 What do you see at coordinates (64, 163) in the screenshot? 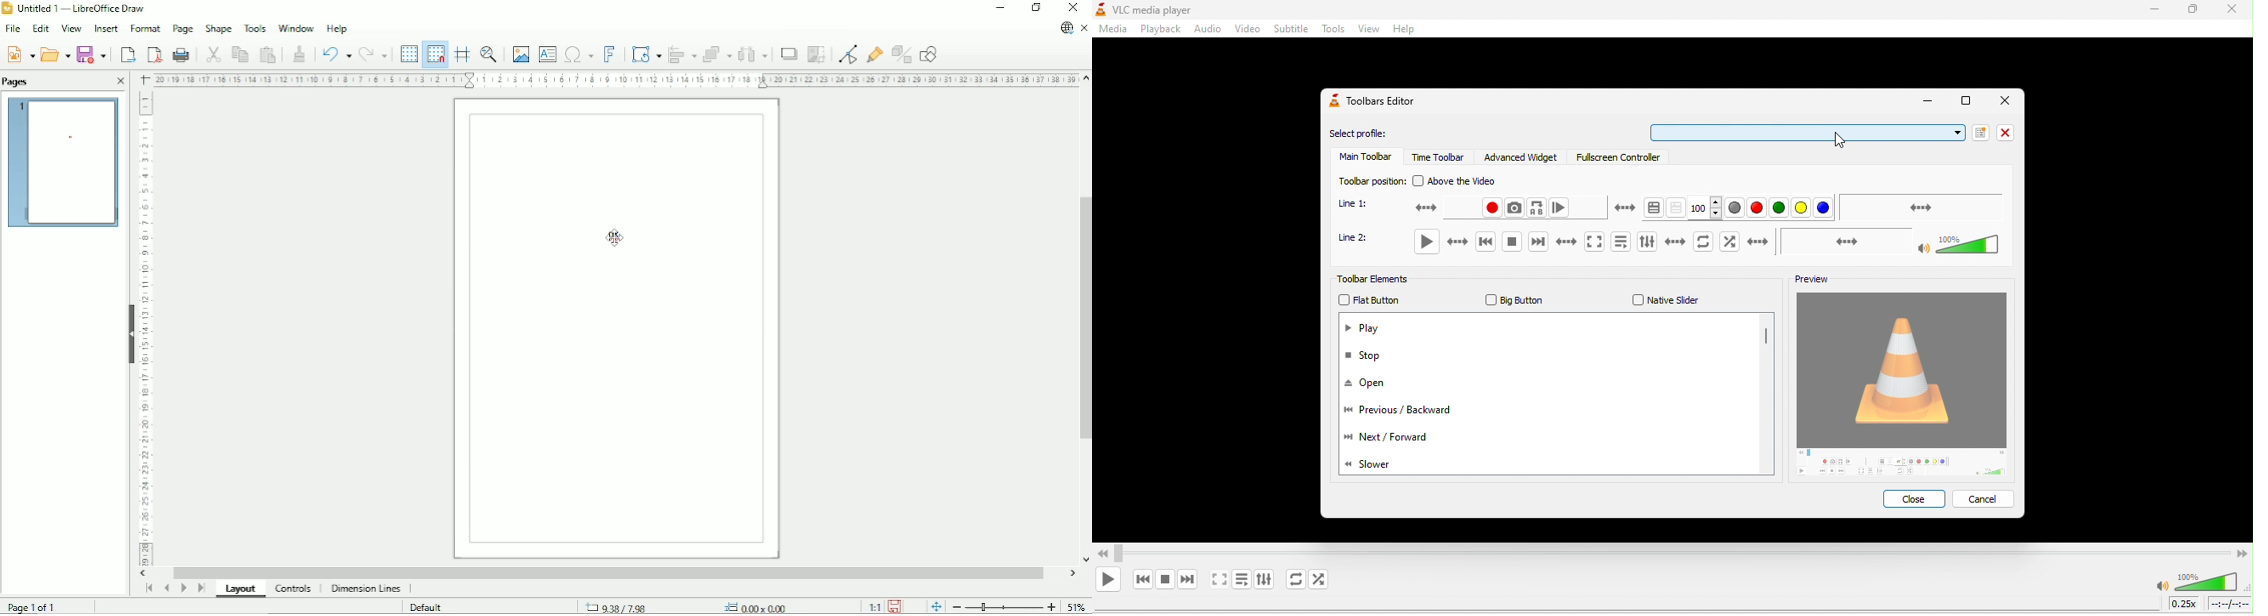
I see `Preview` at bounding box center [64, 163].